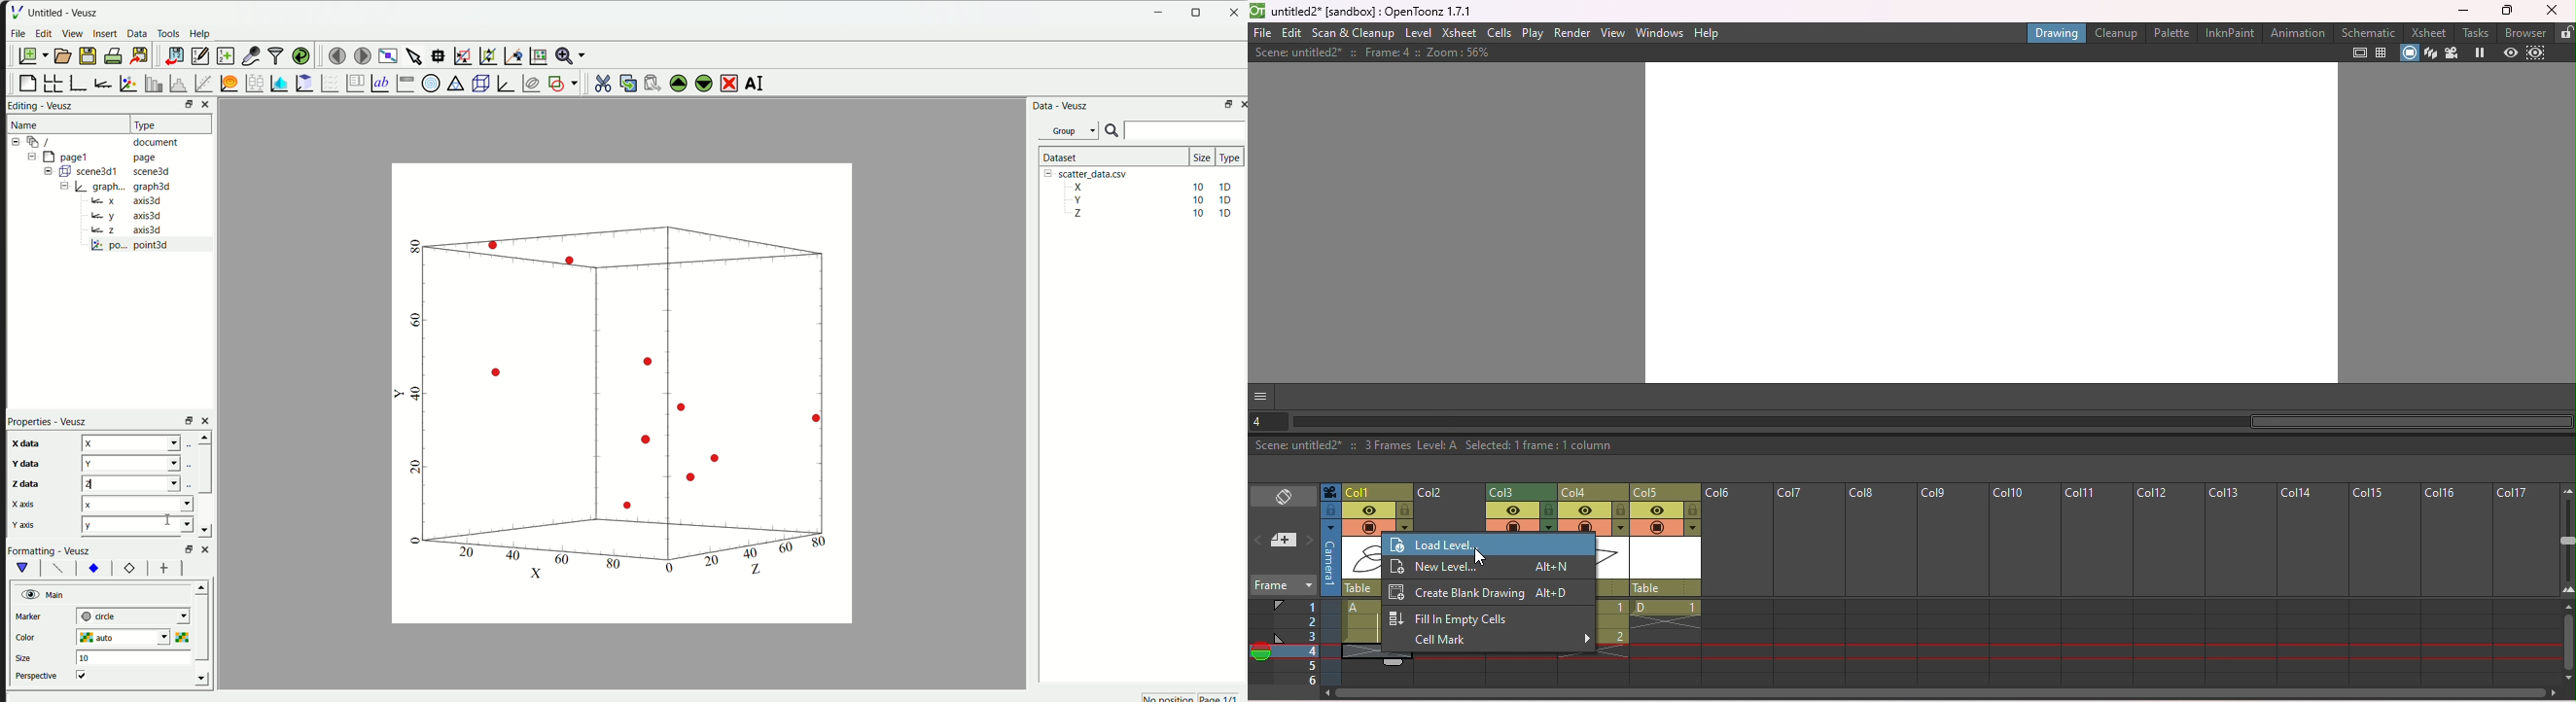 This screenshot has width=2576, height=728. I want to click on View, so click(1613, 32).